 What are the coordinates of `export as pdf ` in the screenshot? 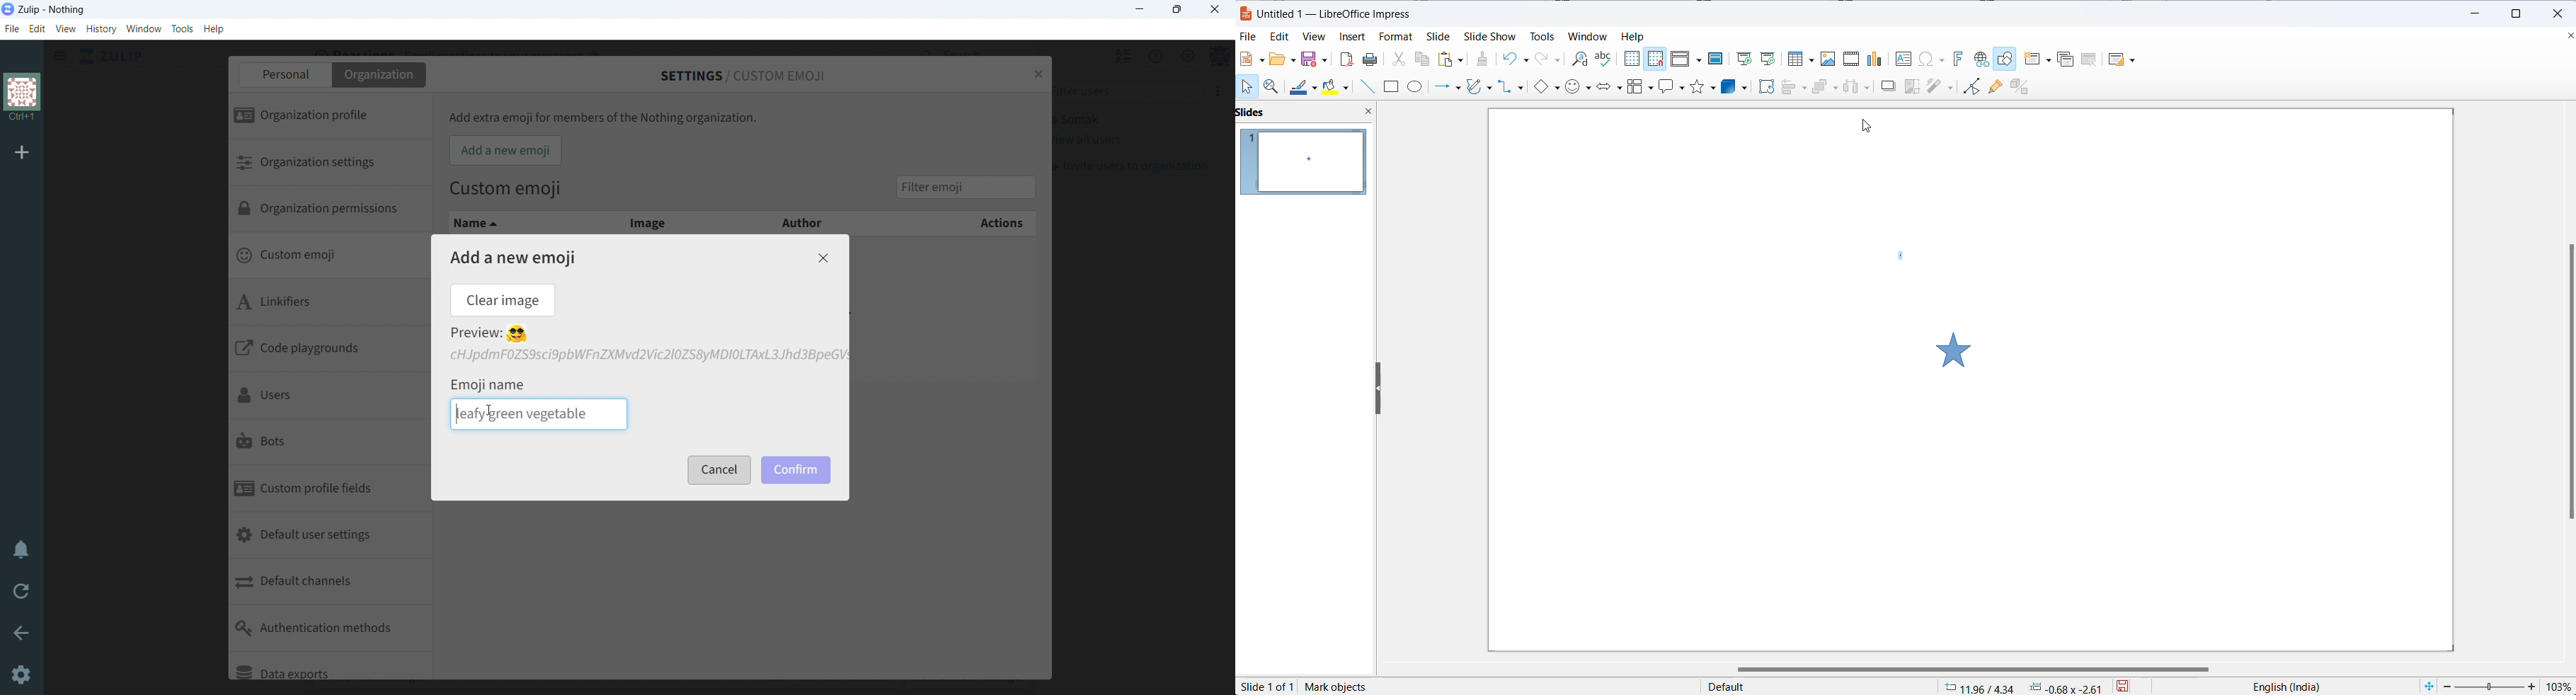 It's located at (1347, 58).